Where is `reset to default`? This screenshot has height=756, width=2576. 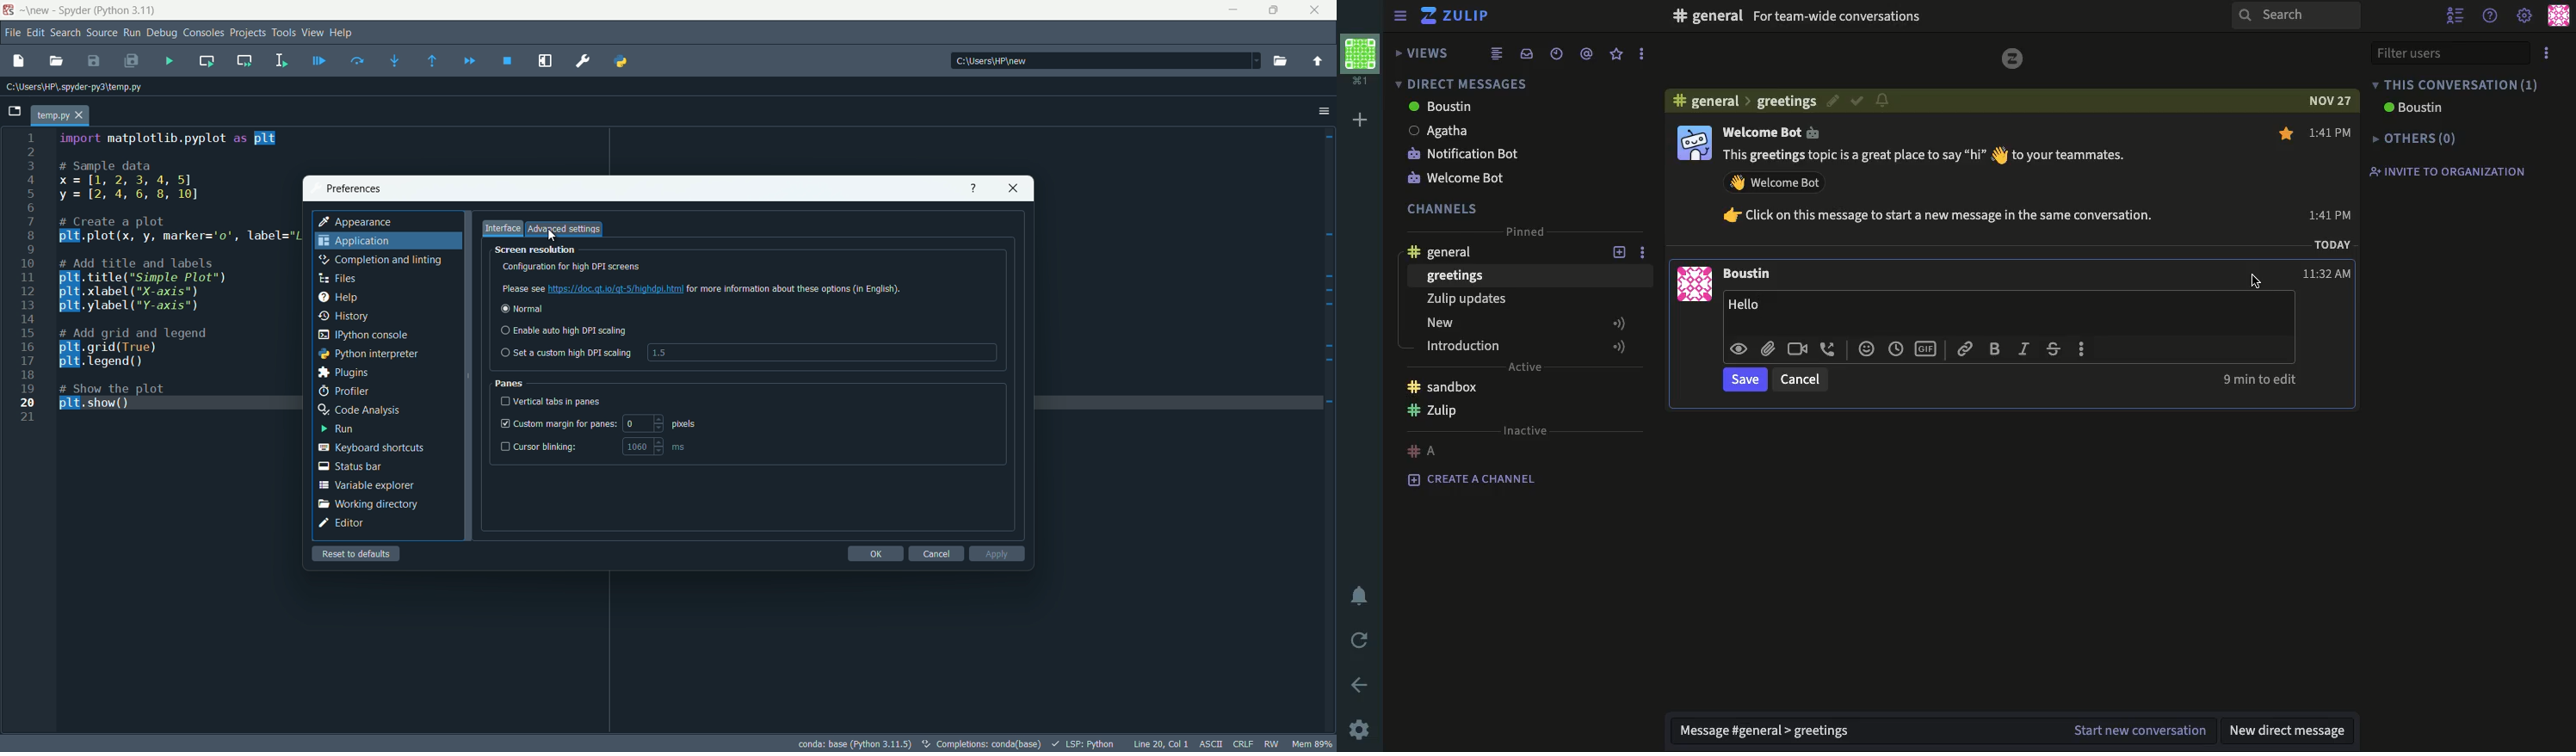 reset to default is located at coordinates (356, 554).